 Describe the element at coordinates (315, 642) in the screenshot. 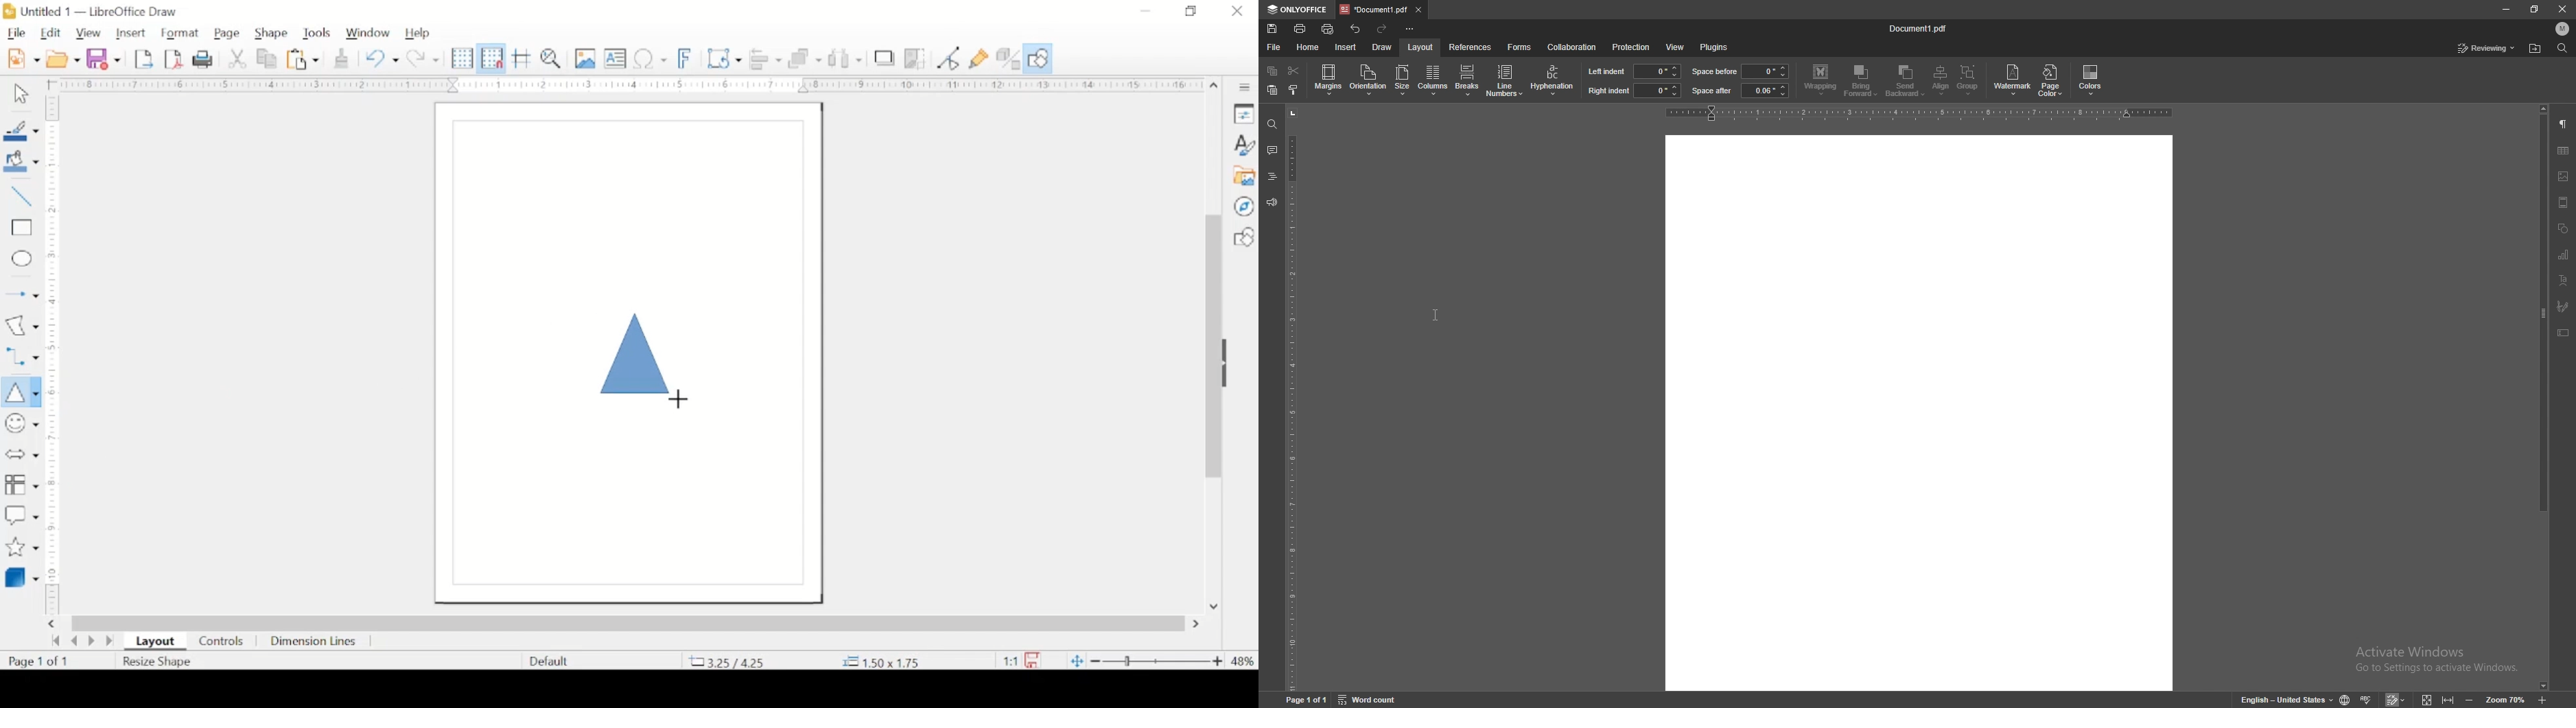

I see `dimension lines` at that location.